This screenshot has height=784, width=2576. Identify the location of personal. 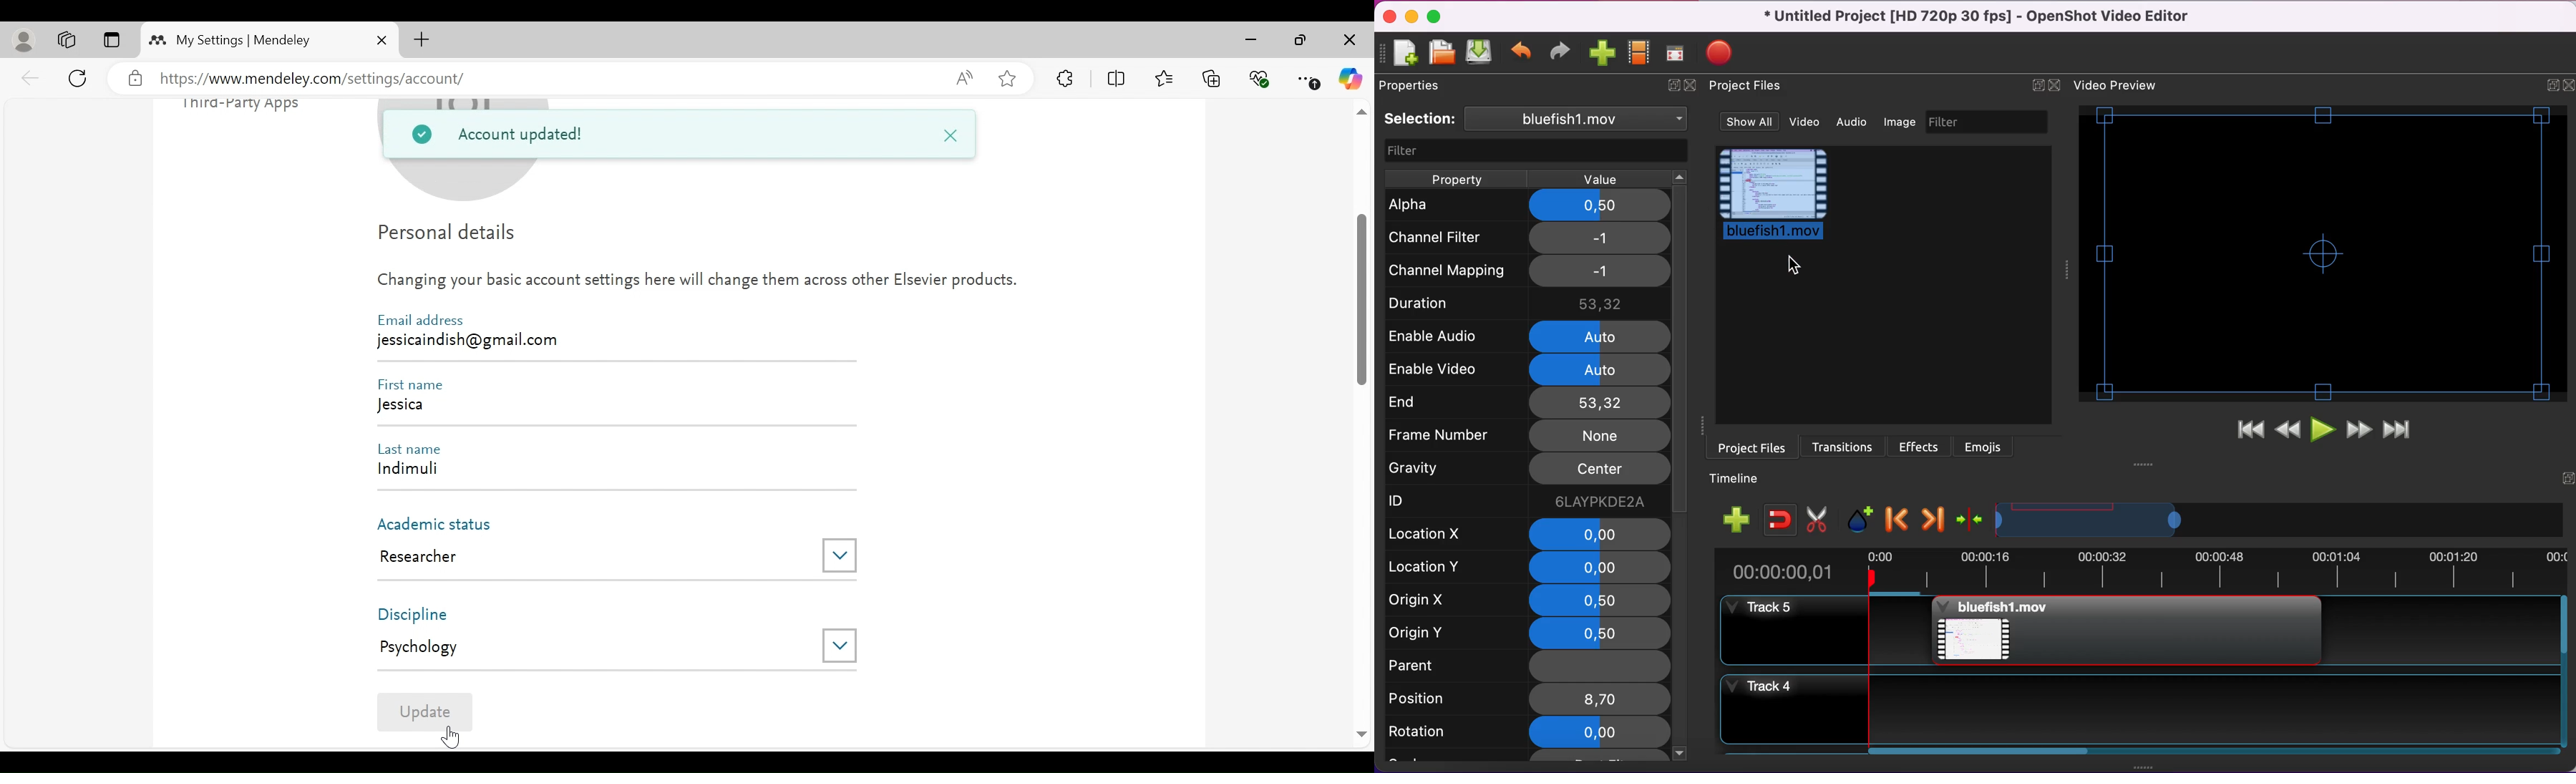
(25, 41).